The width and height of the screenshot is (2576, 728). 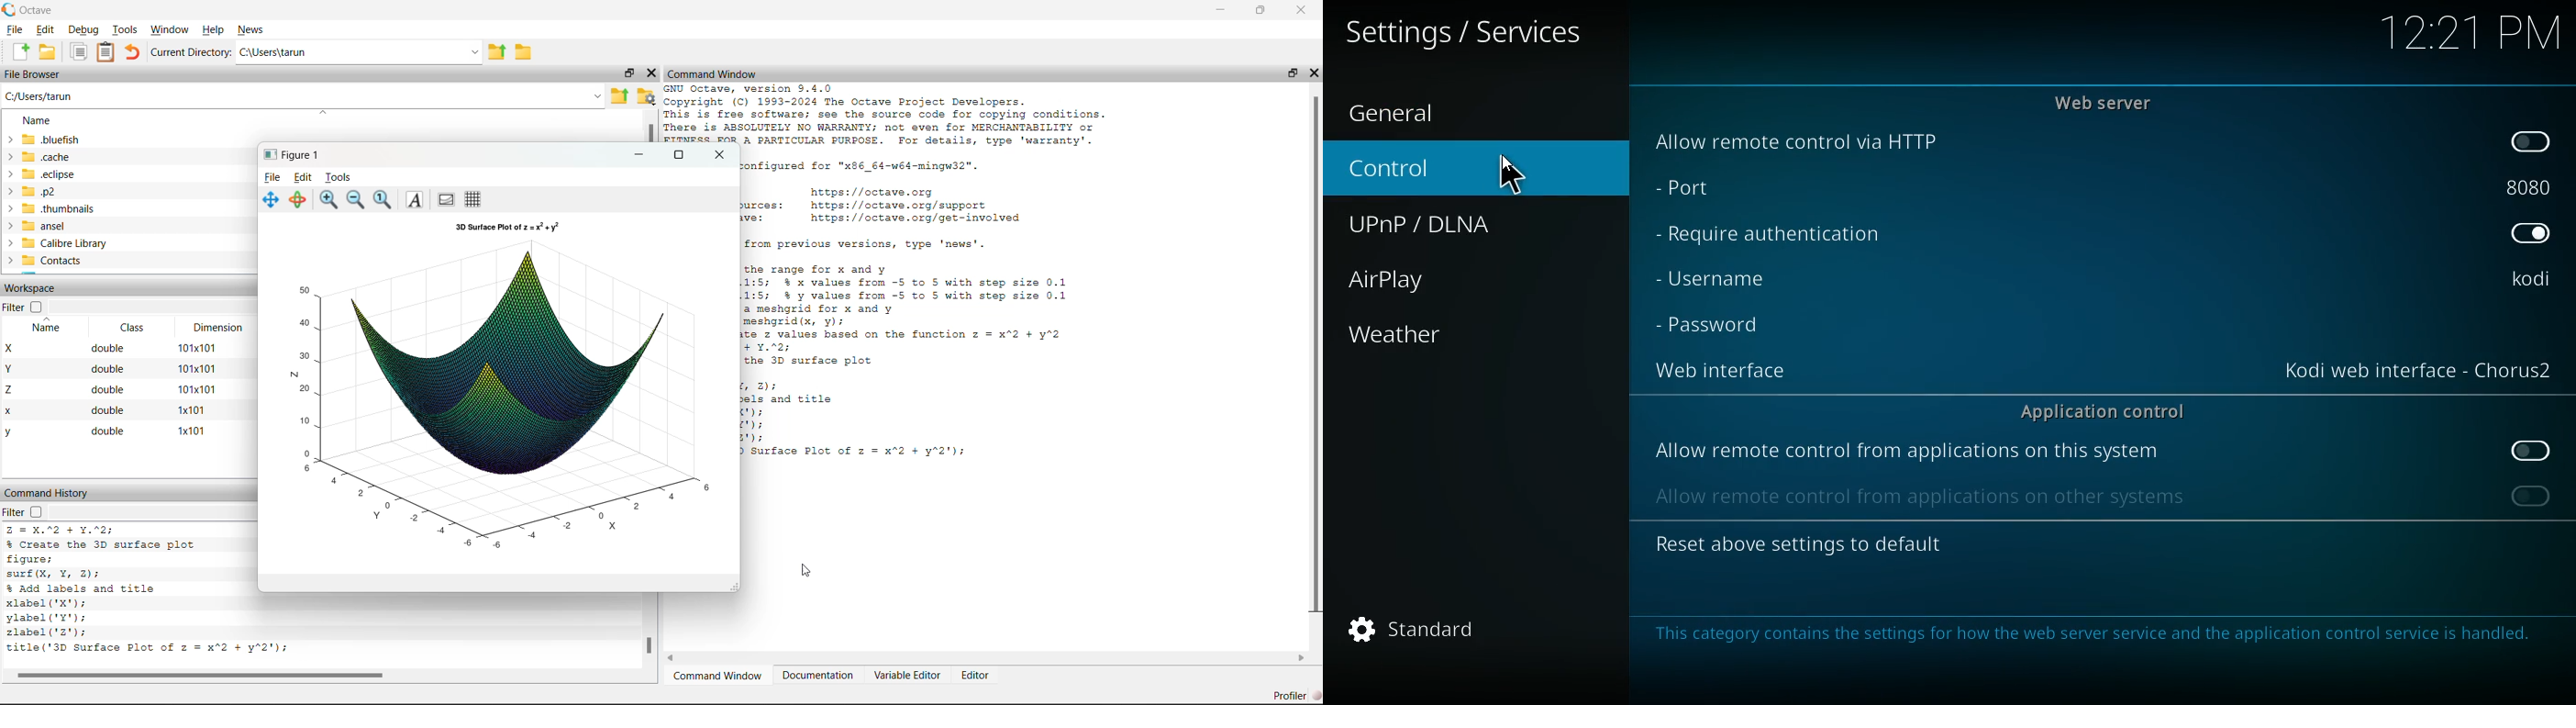 I want to click on message, so click(x=2097, y=651).